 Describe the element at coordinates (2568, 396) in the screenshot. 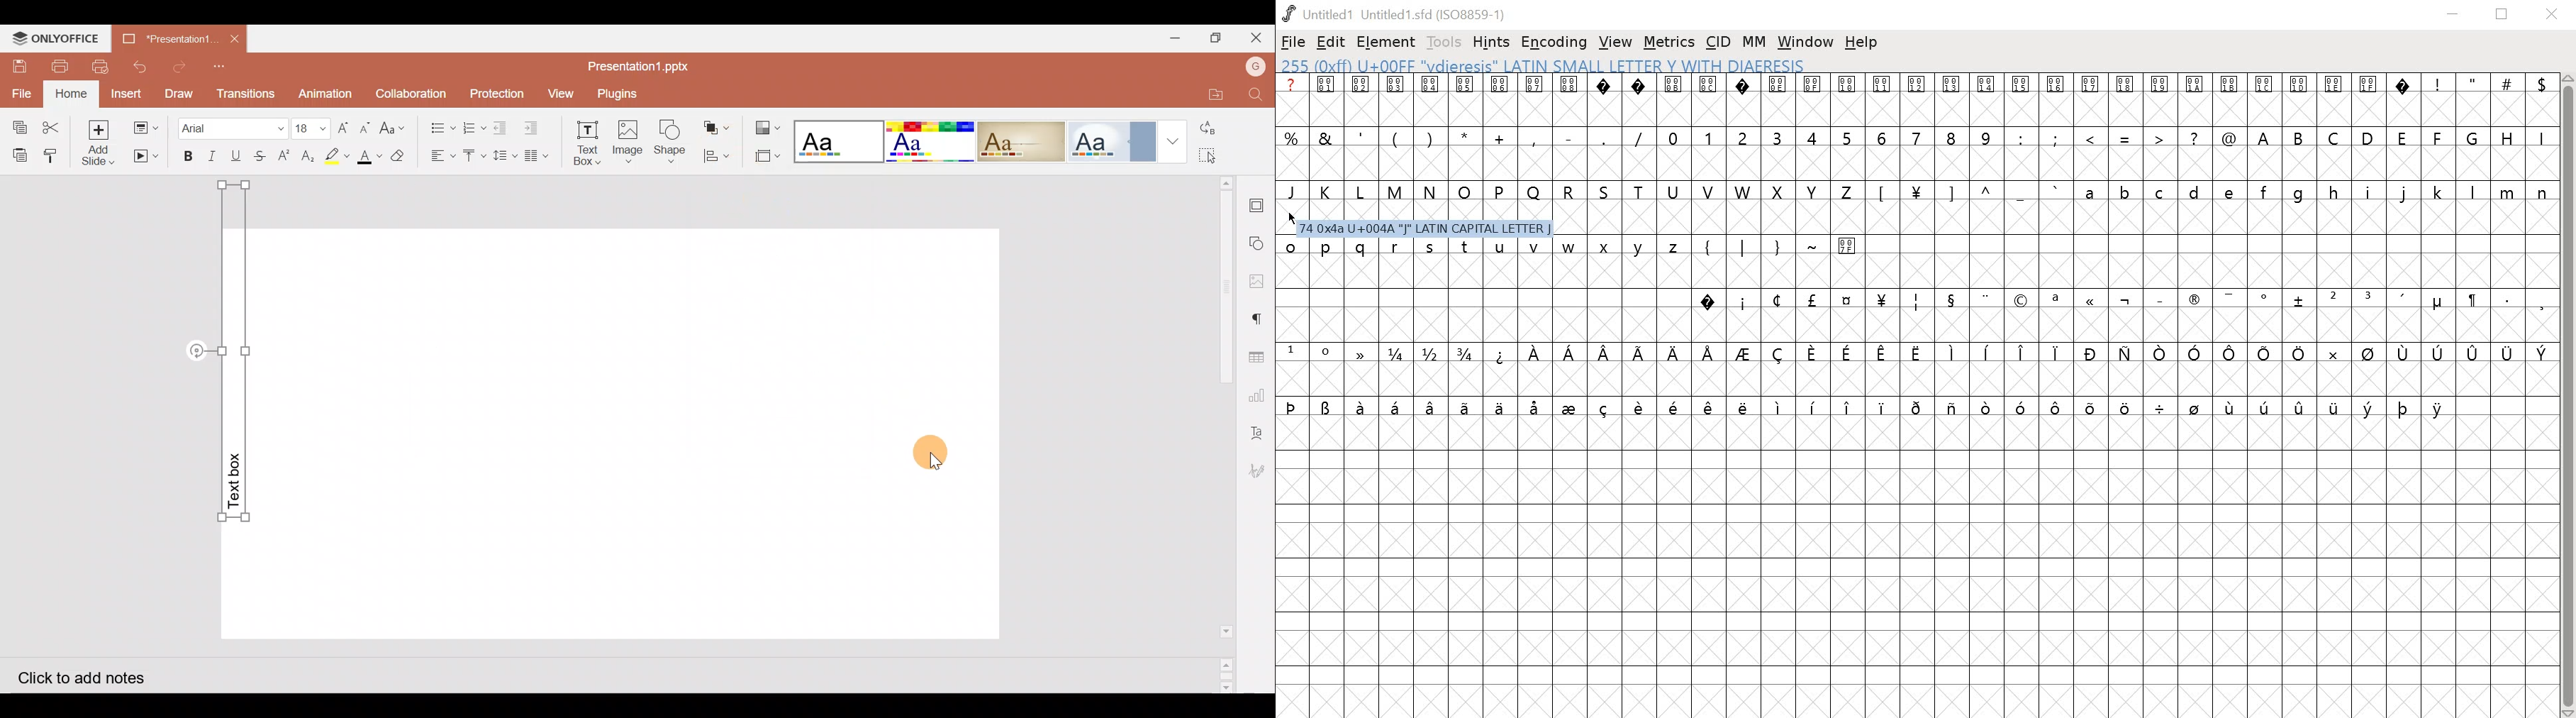

I see `scrollbar` at that location.